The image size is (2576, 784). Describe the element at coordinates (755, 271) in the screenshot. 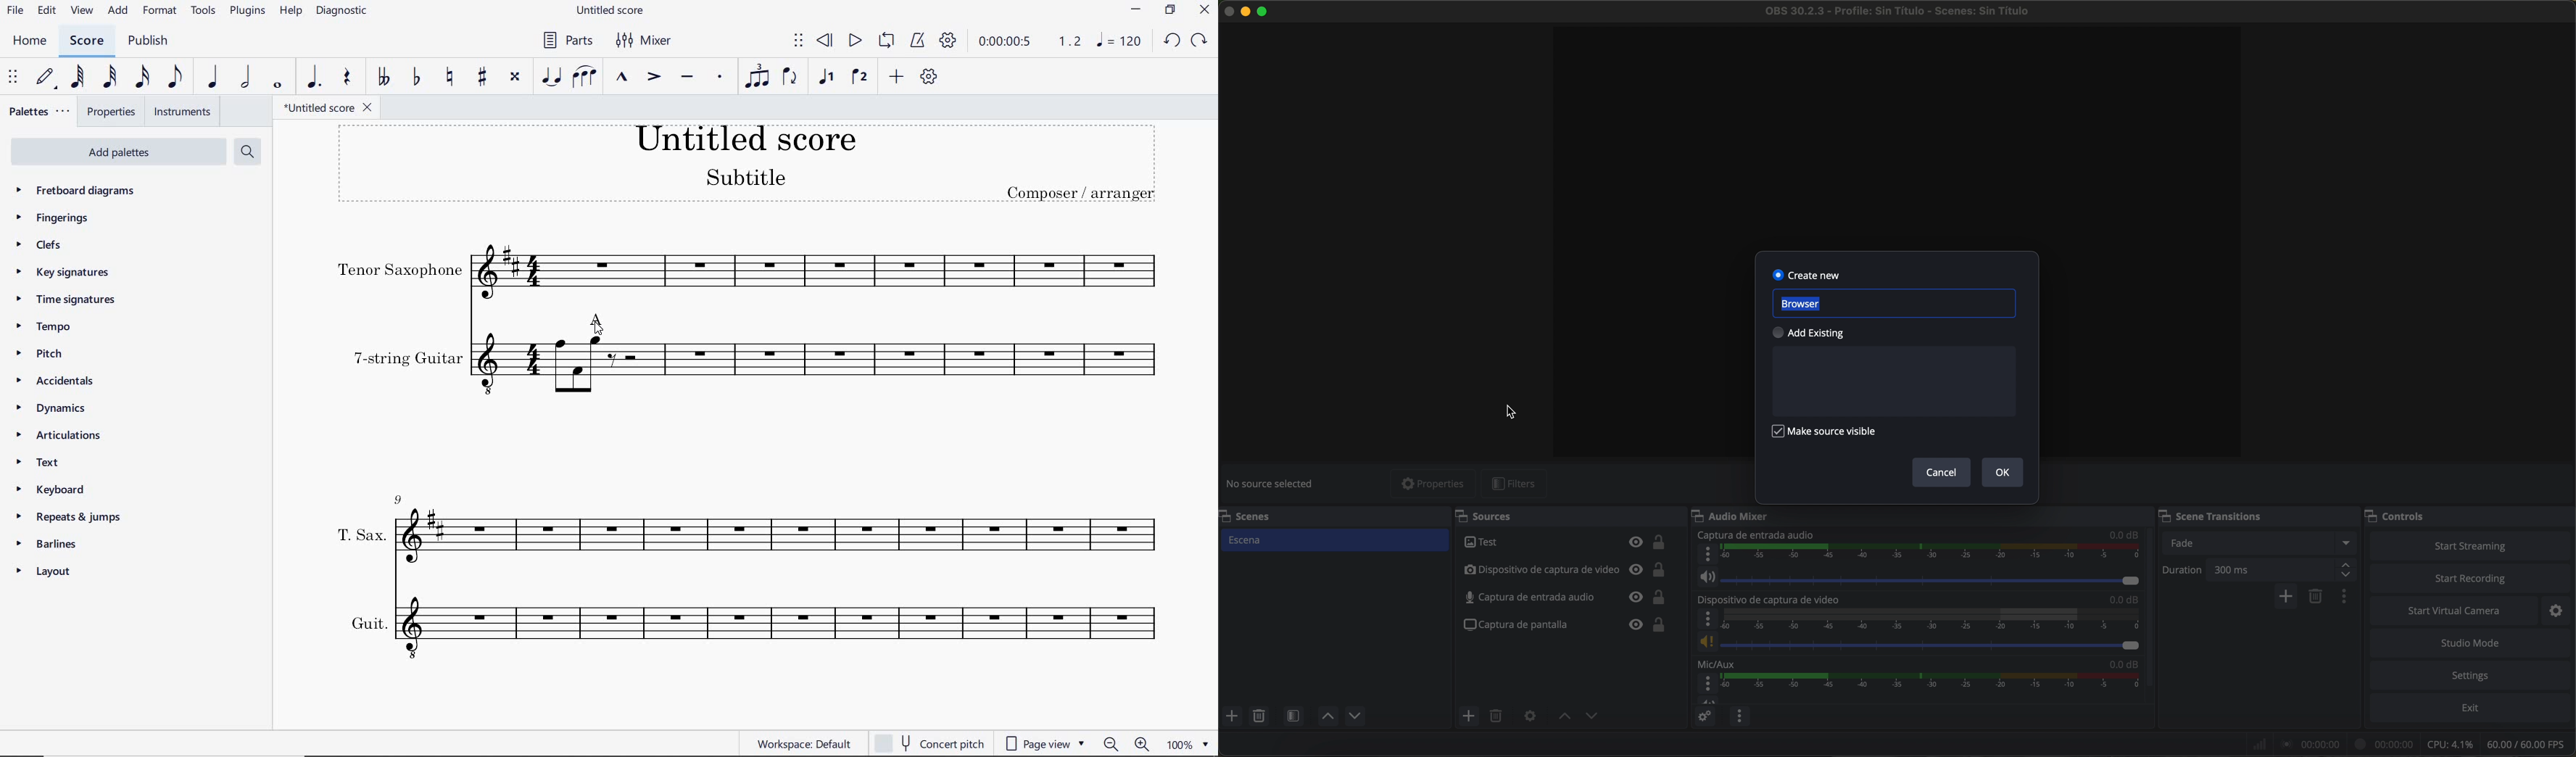

I see `INSTRUMENT: TENOR SAXOPHONE` at that location.